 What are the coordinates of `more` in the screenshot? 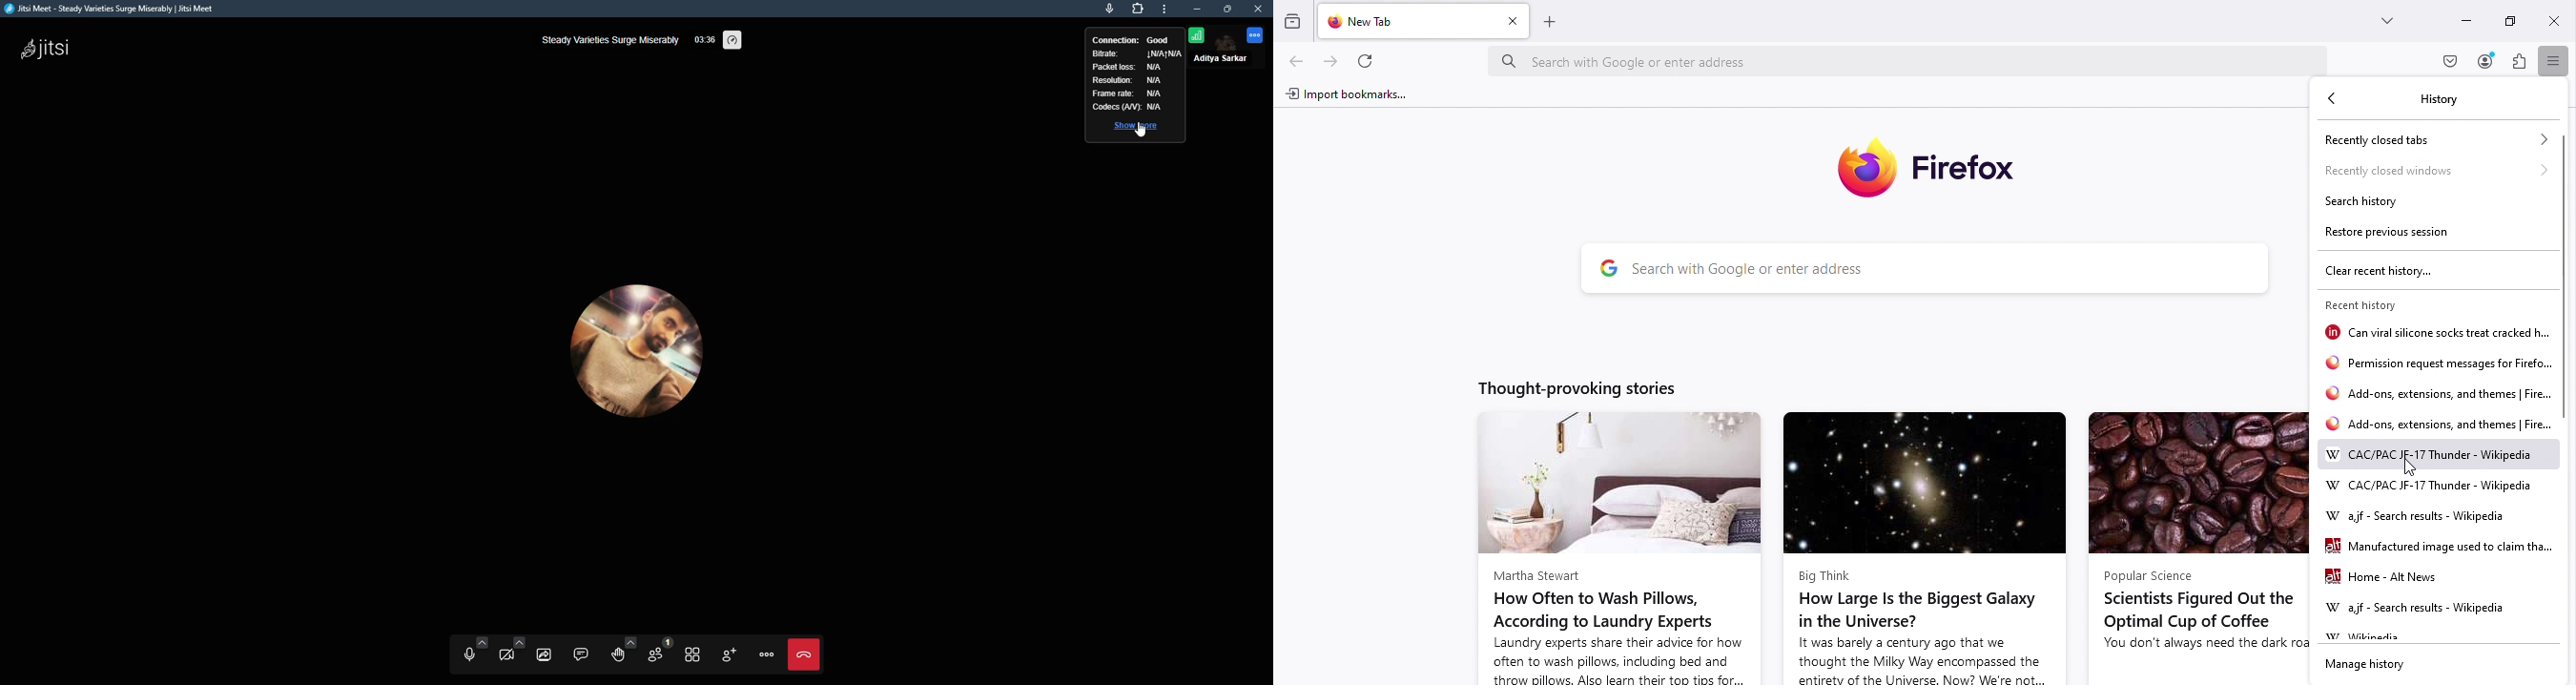 It's located at (1167, 9).